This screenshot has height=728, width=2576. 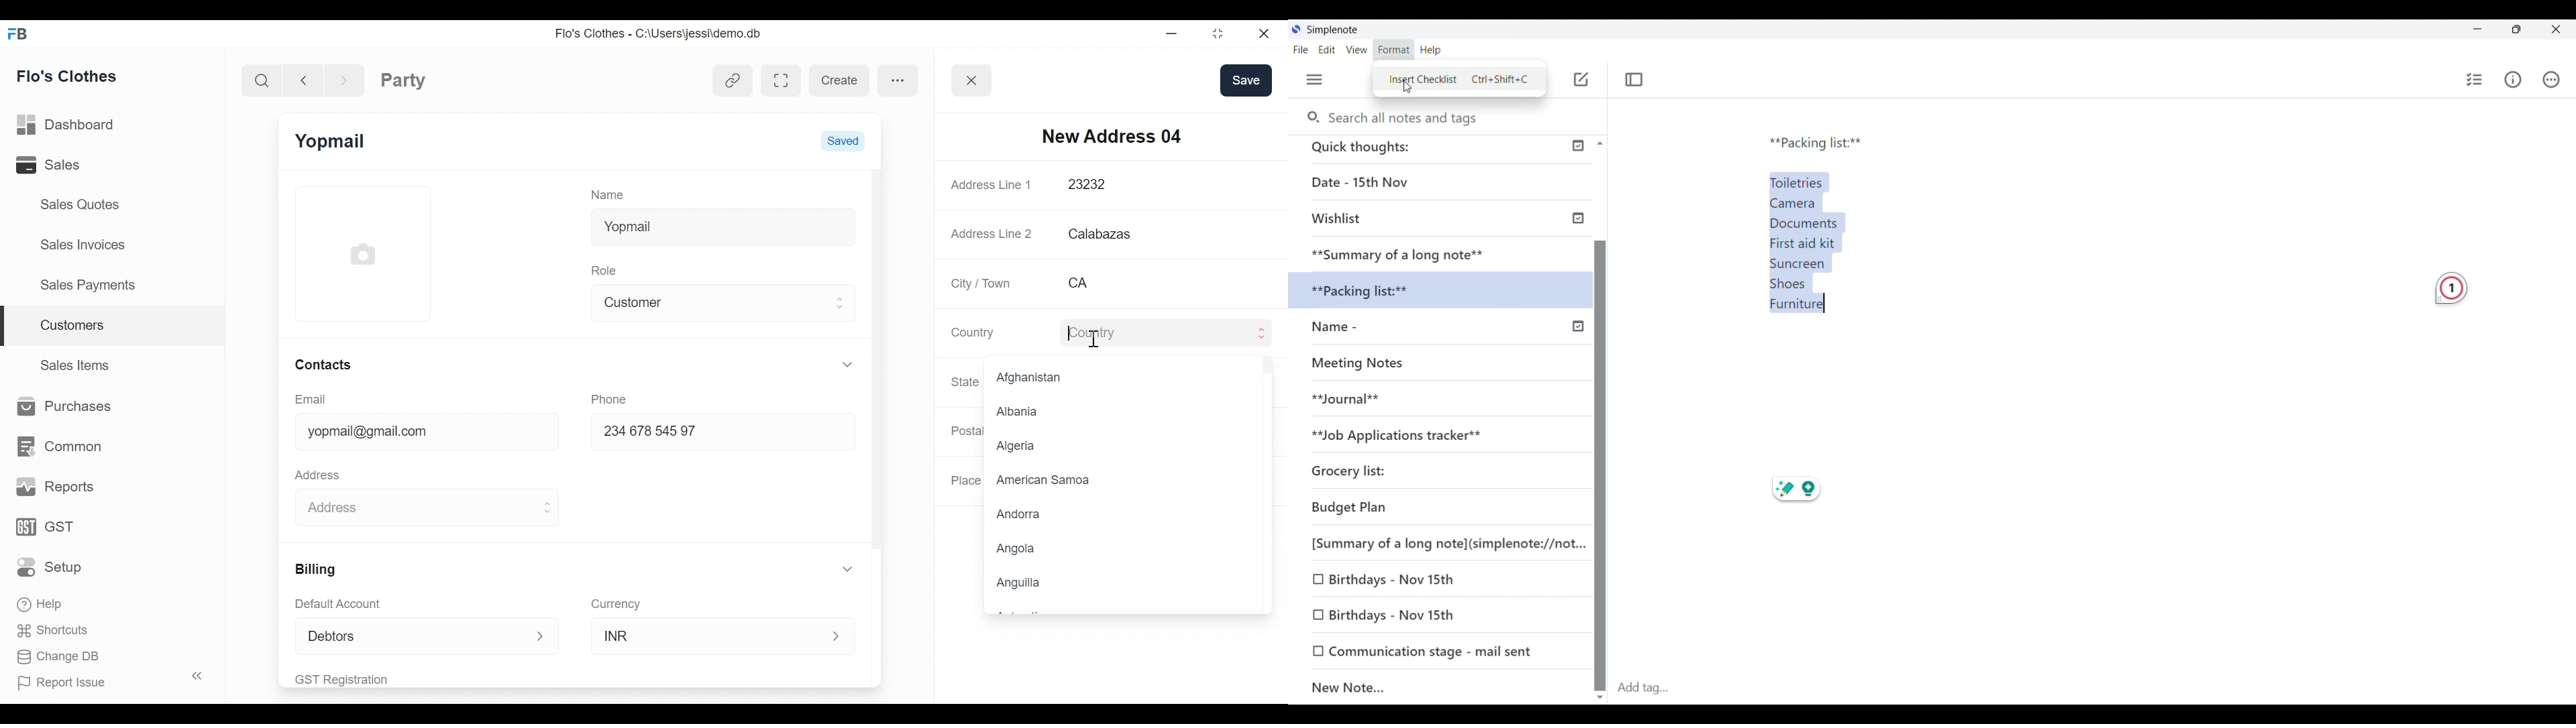 What do you see at coordinates (1093, 339) in the screenshot?
I see `text cursor` at bounding box center [1093, 339].